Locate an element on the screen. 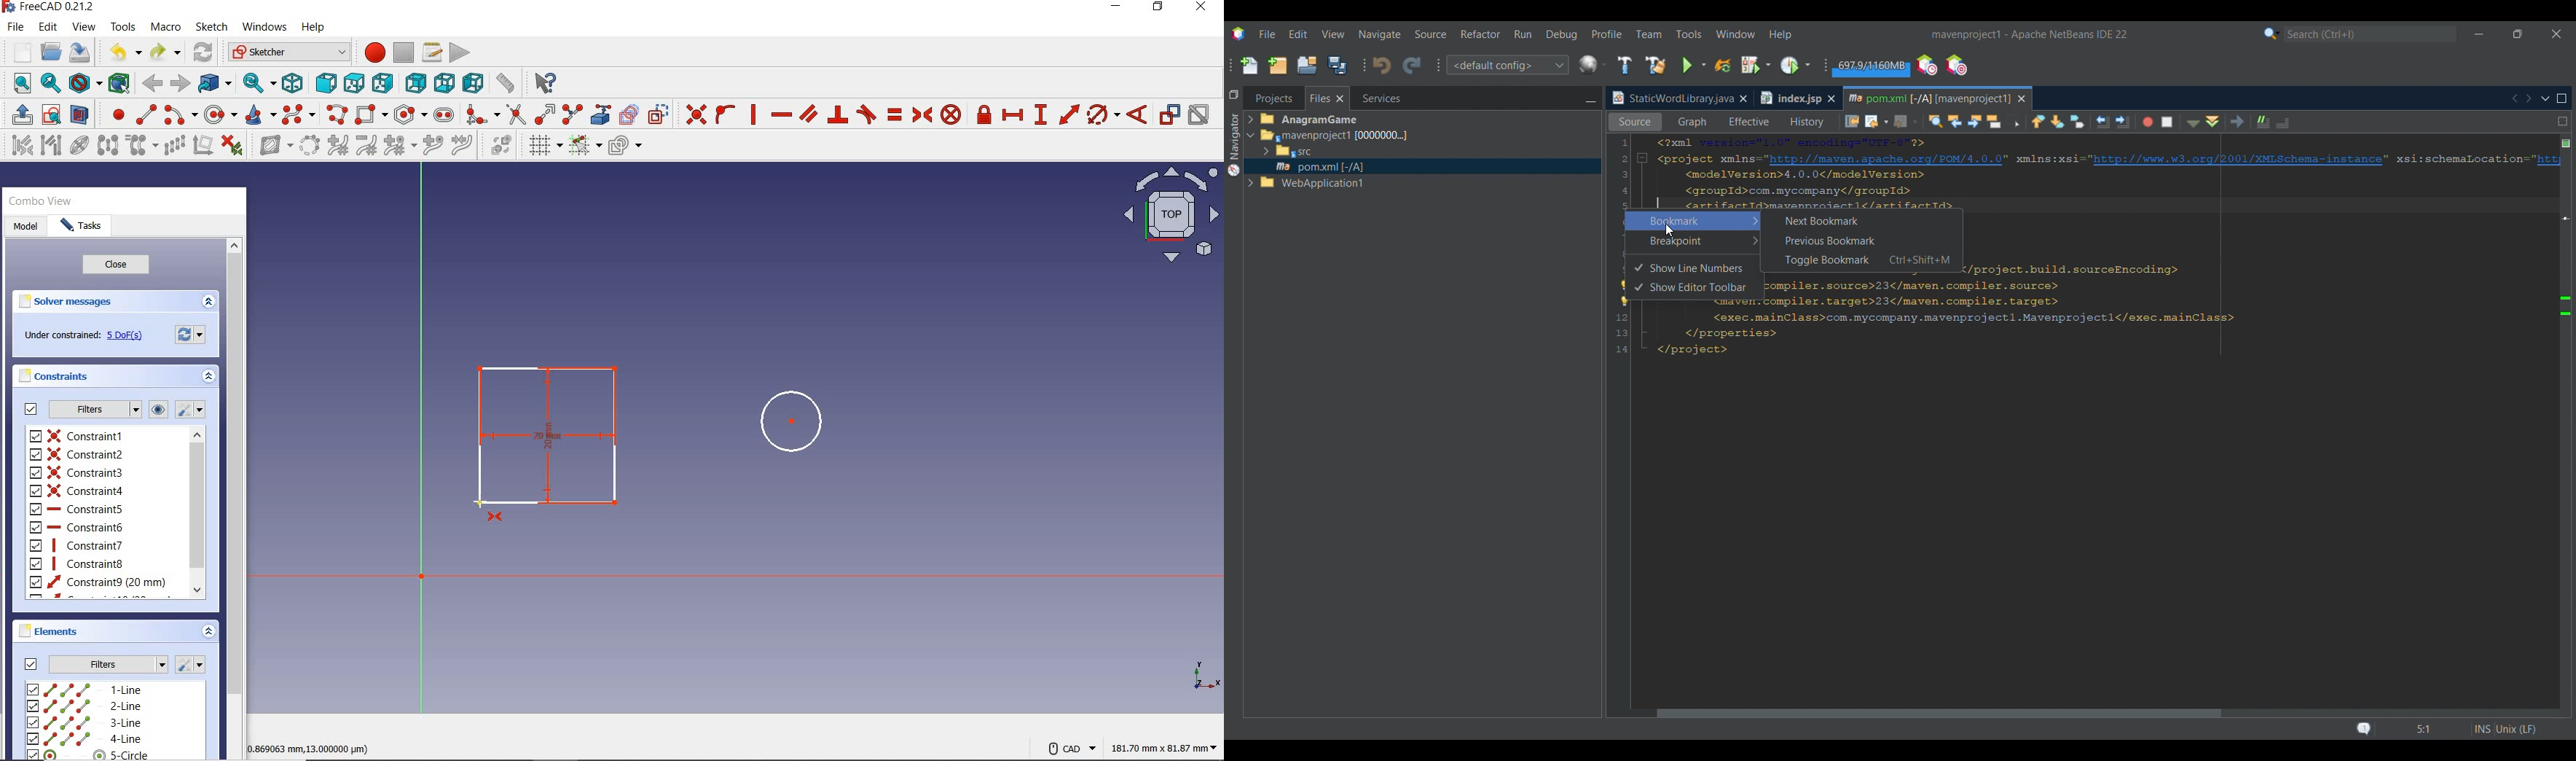  undo is located at coordinates (122, 51).